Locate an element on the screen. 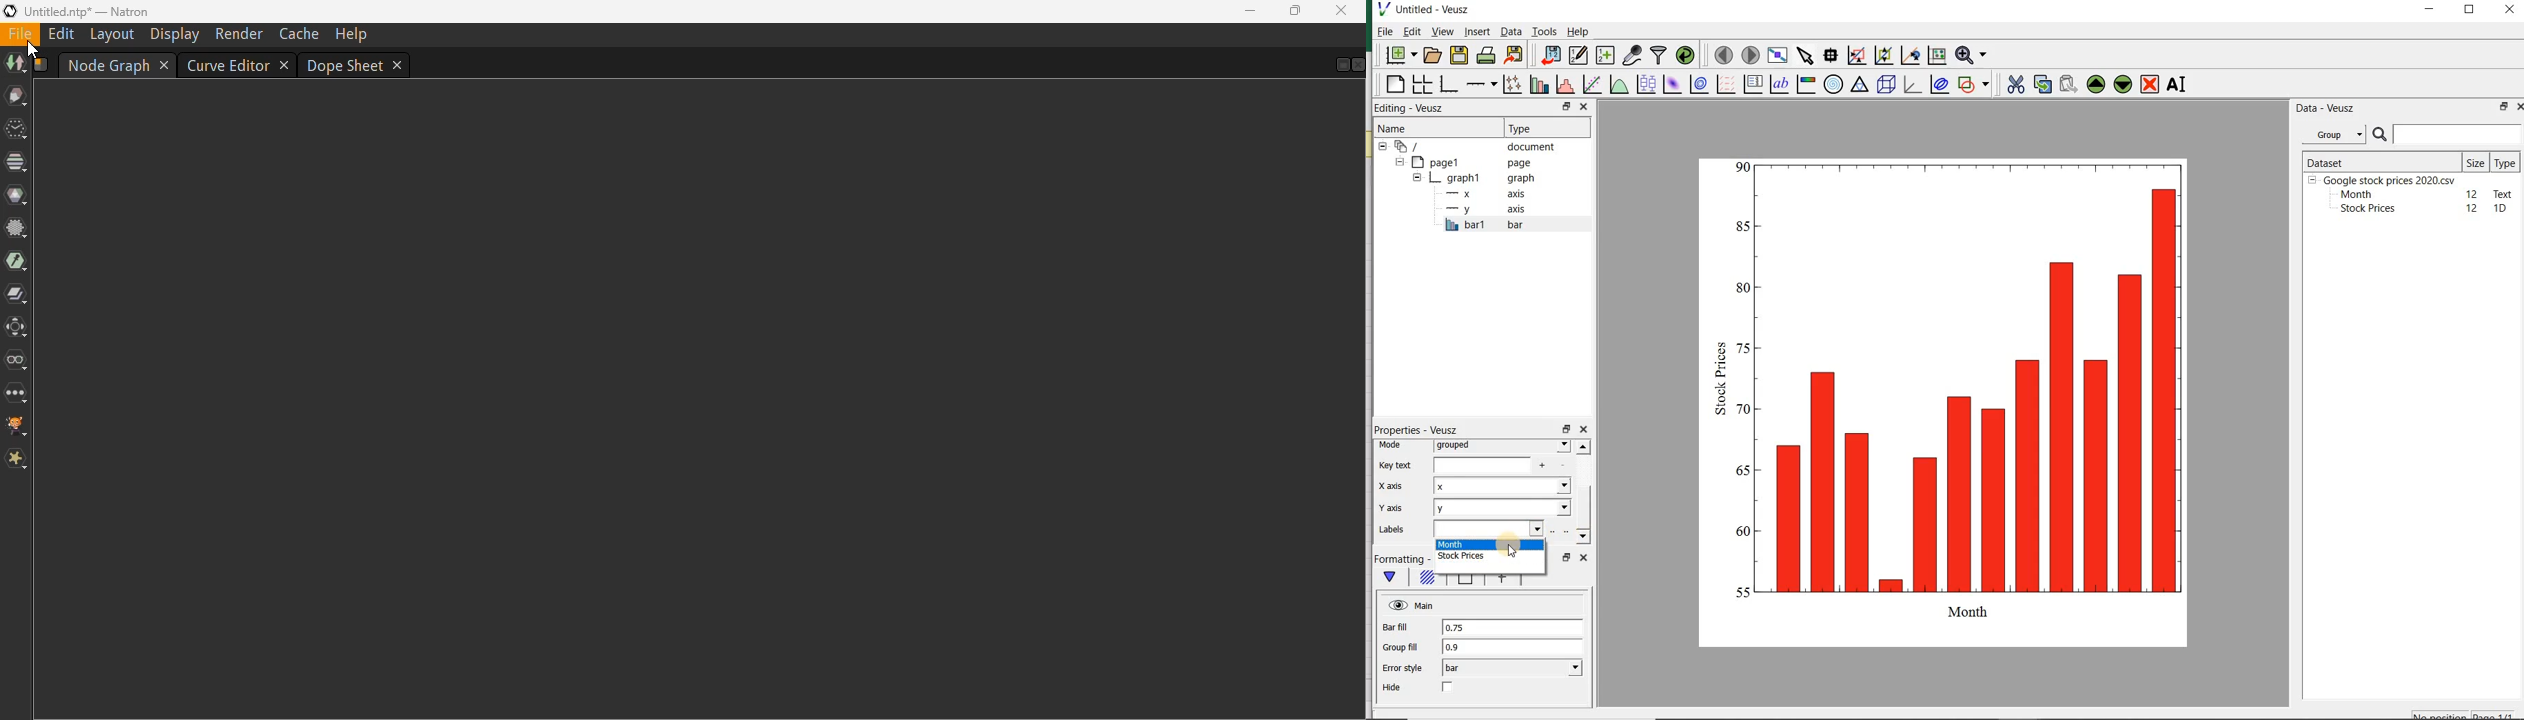 The width and height of the screenshot is (2548, 728). error bar line is located at coordinates (1503, 581).